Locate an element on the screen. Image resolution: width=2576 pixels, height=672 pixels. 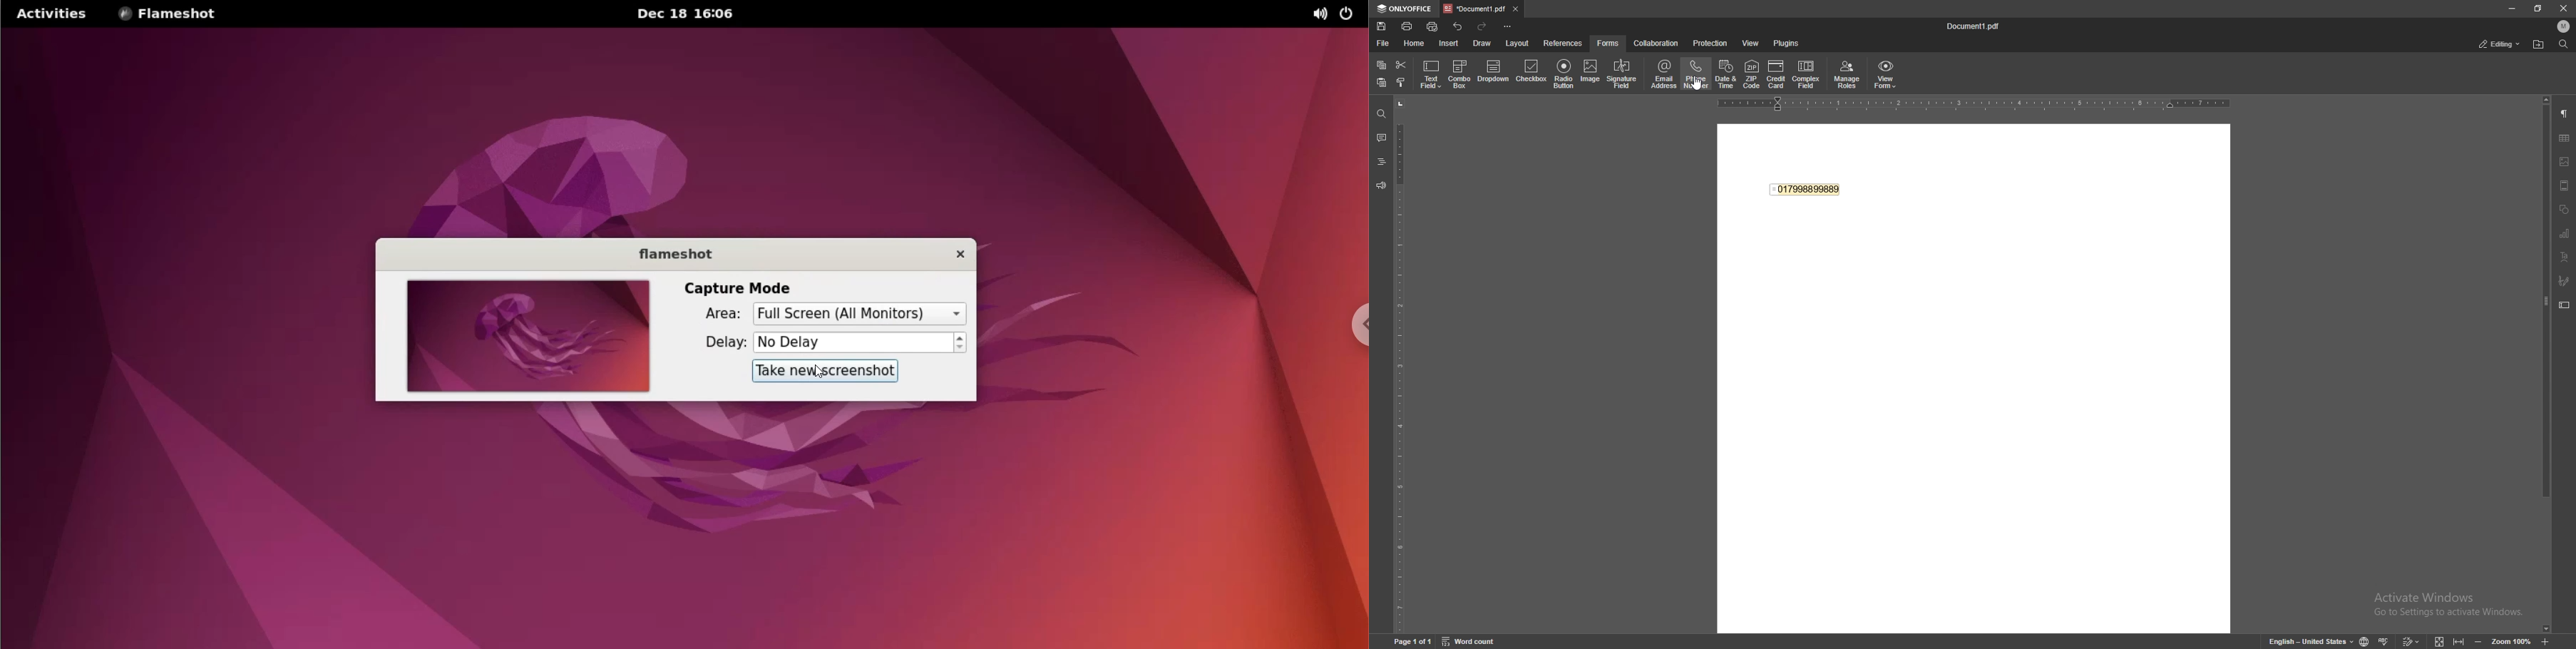
comment is located at coordinates (1381, 138).